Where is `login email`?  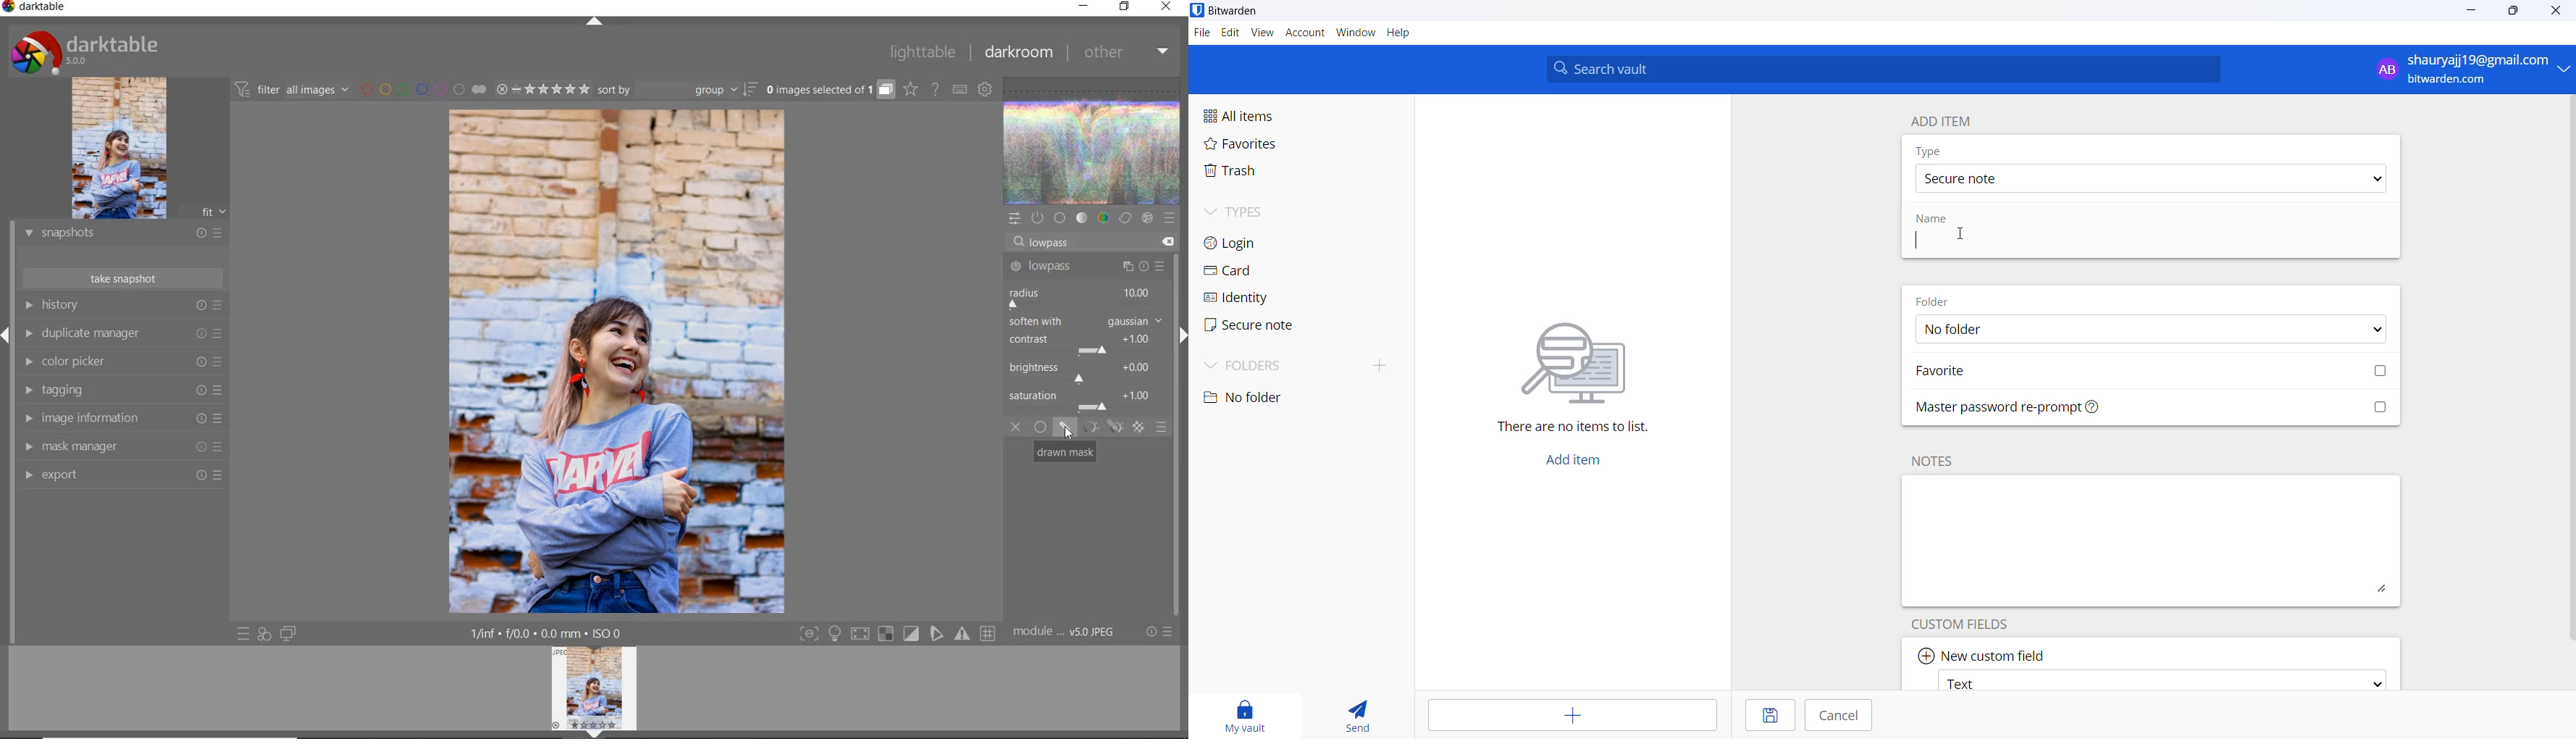 login email is located at coordinates (2460, 70).